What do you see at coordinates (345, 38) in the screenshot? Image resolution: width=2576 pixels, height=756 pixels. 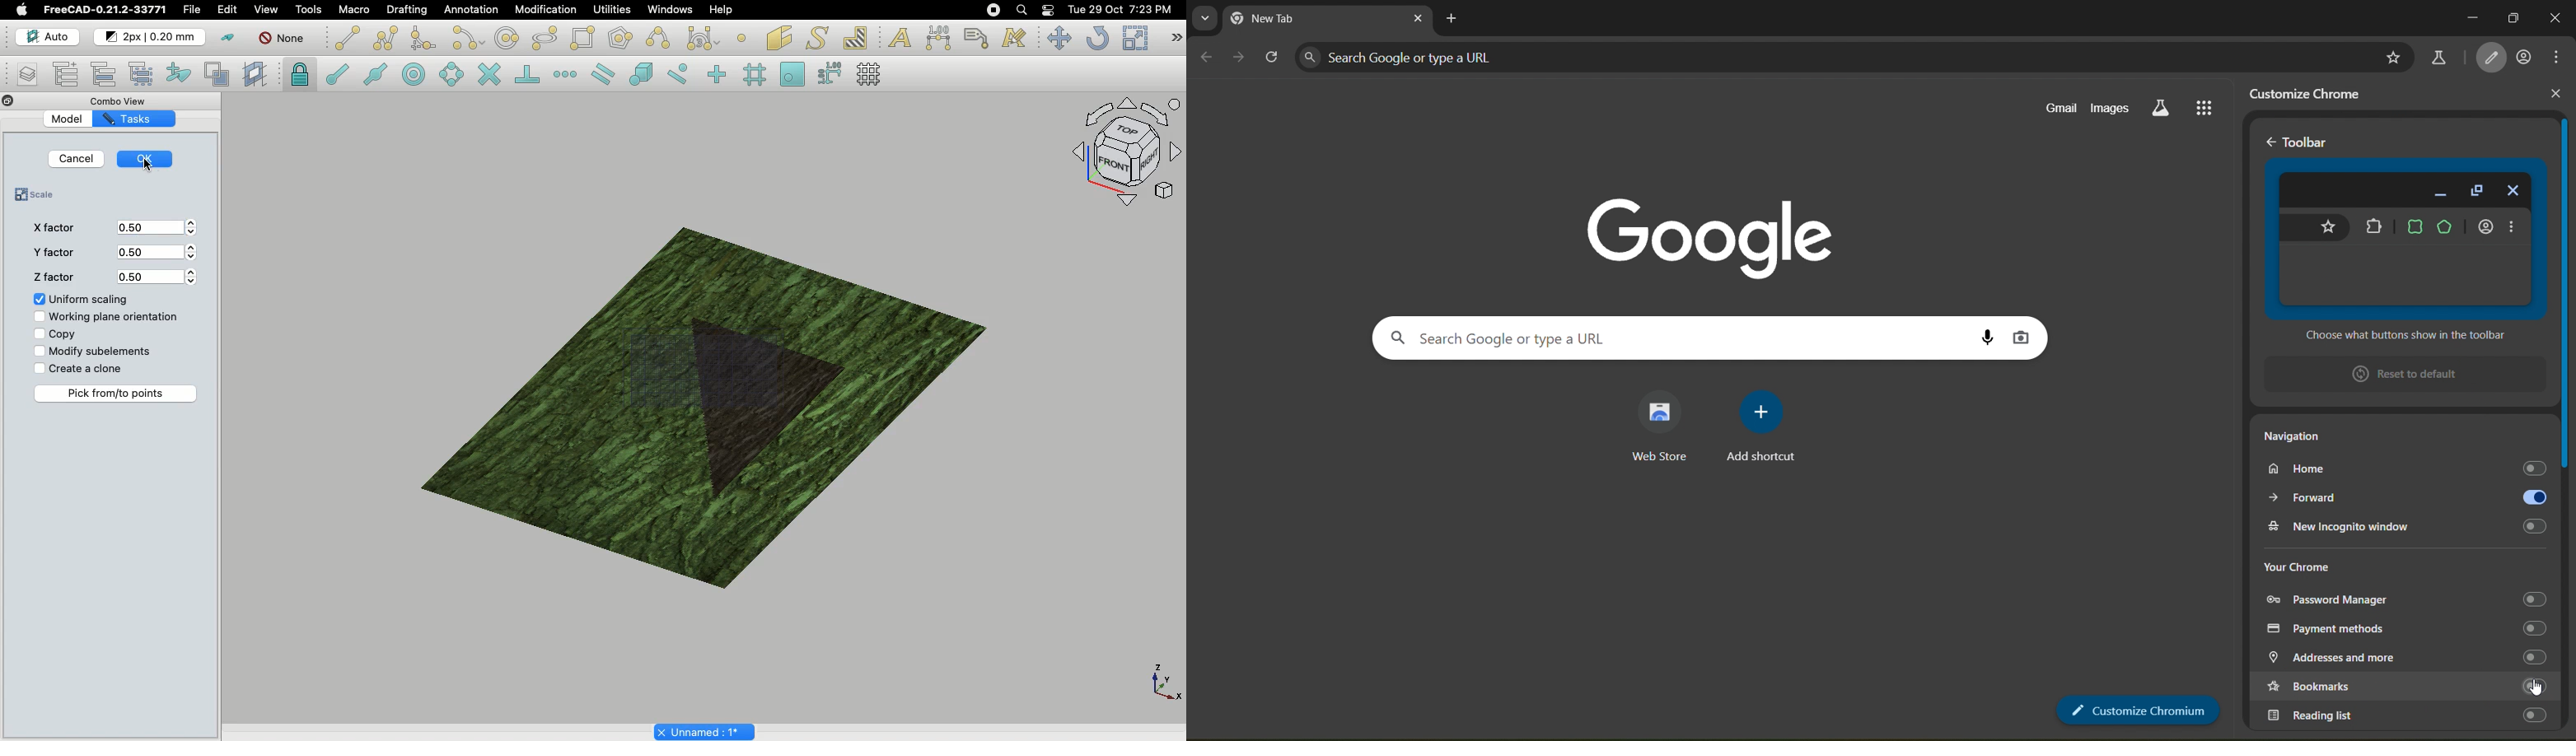 I see `Line` at bounding box center [345, 38].